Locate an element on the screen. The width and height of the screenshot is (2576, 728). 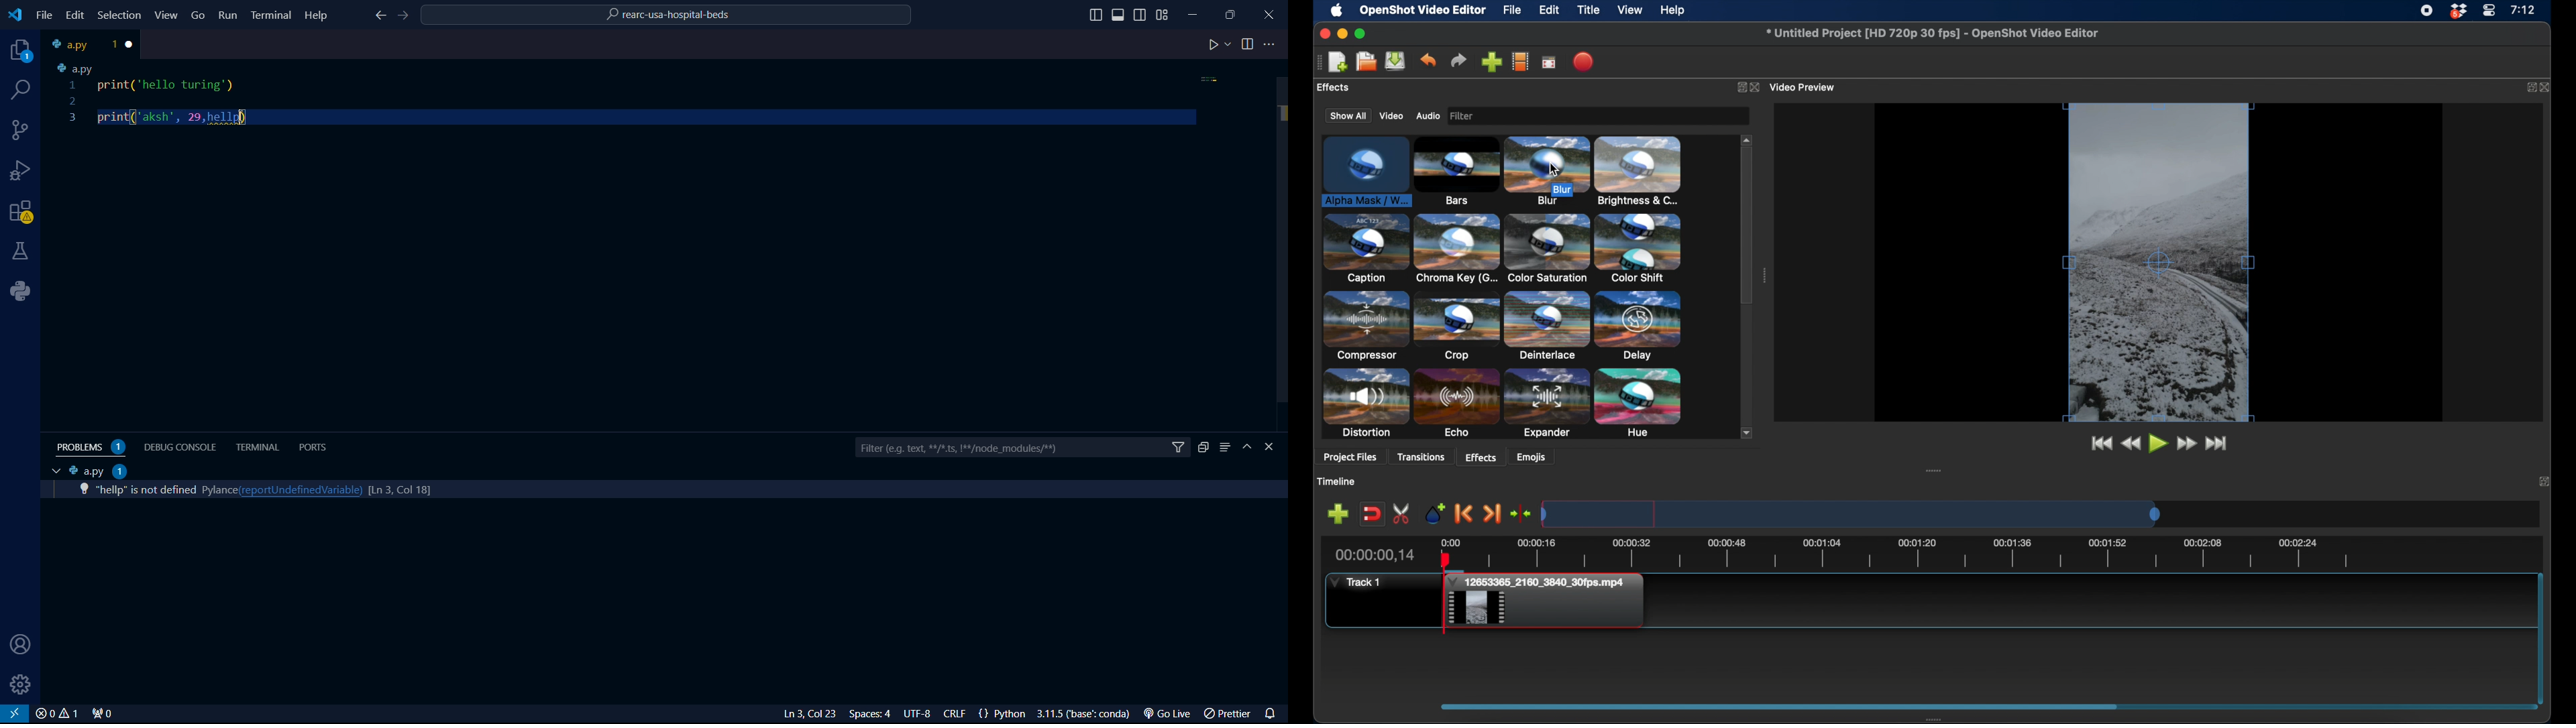
cursor is located at coordinates (243, 119).